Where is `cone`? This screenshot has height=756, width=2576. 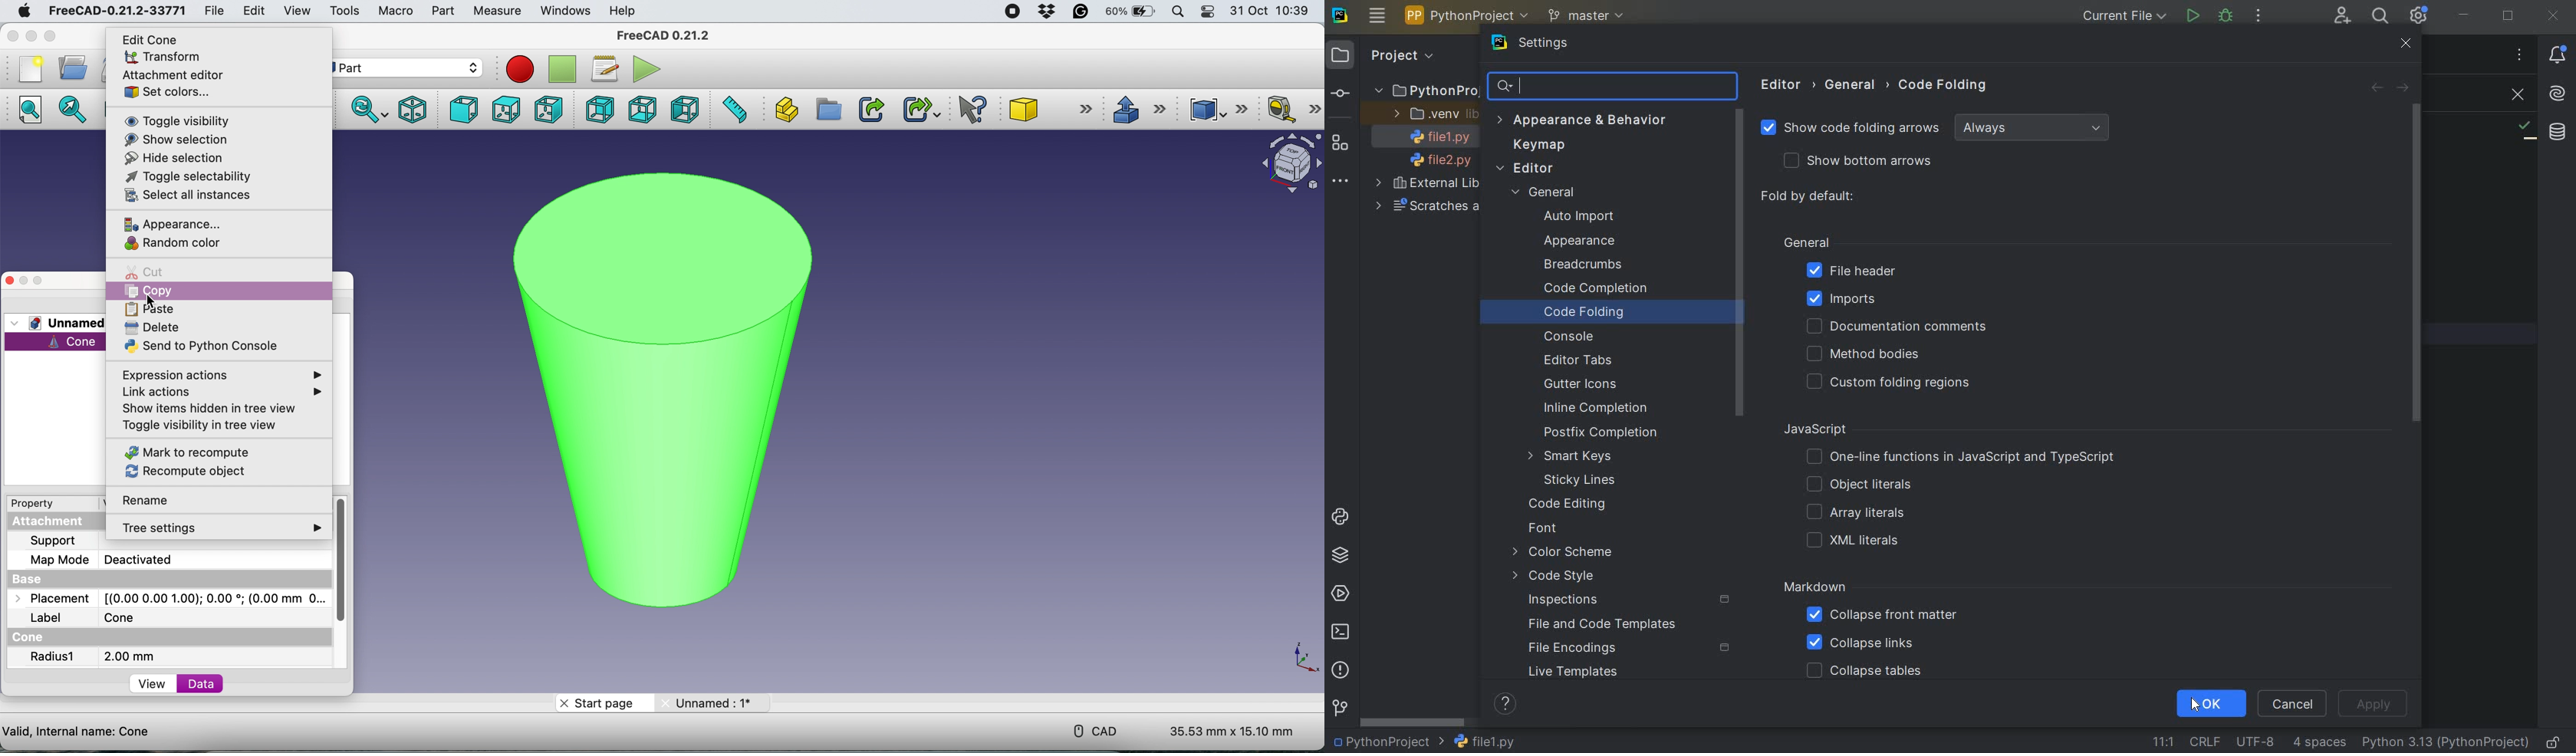
cone is located at coordinates (60, 342).